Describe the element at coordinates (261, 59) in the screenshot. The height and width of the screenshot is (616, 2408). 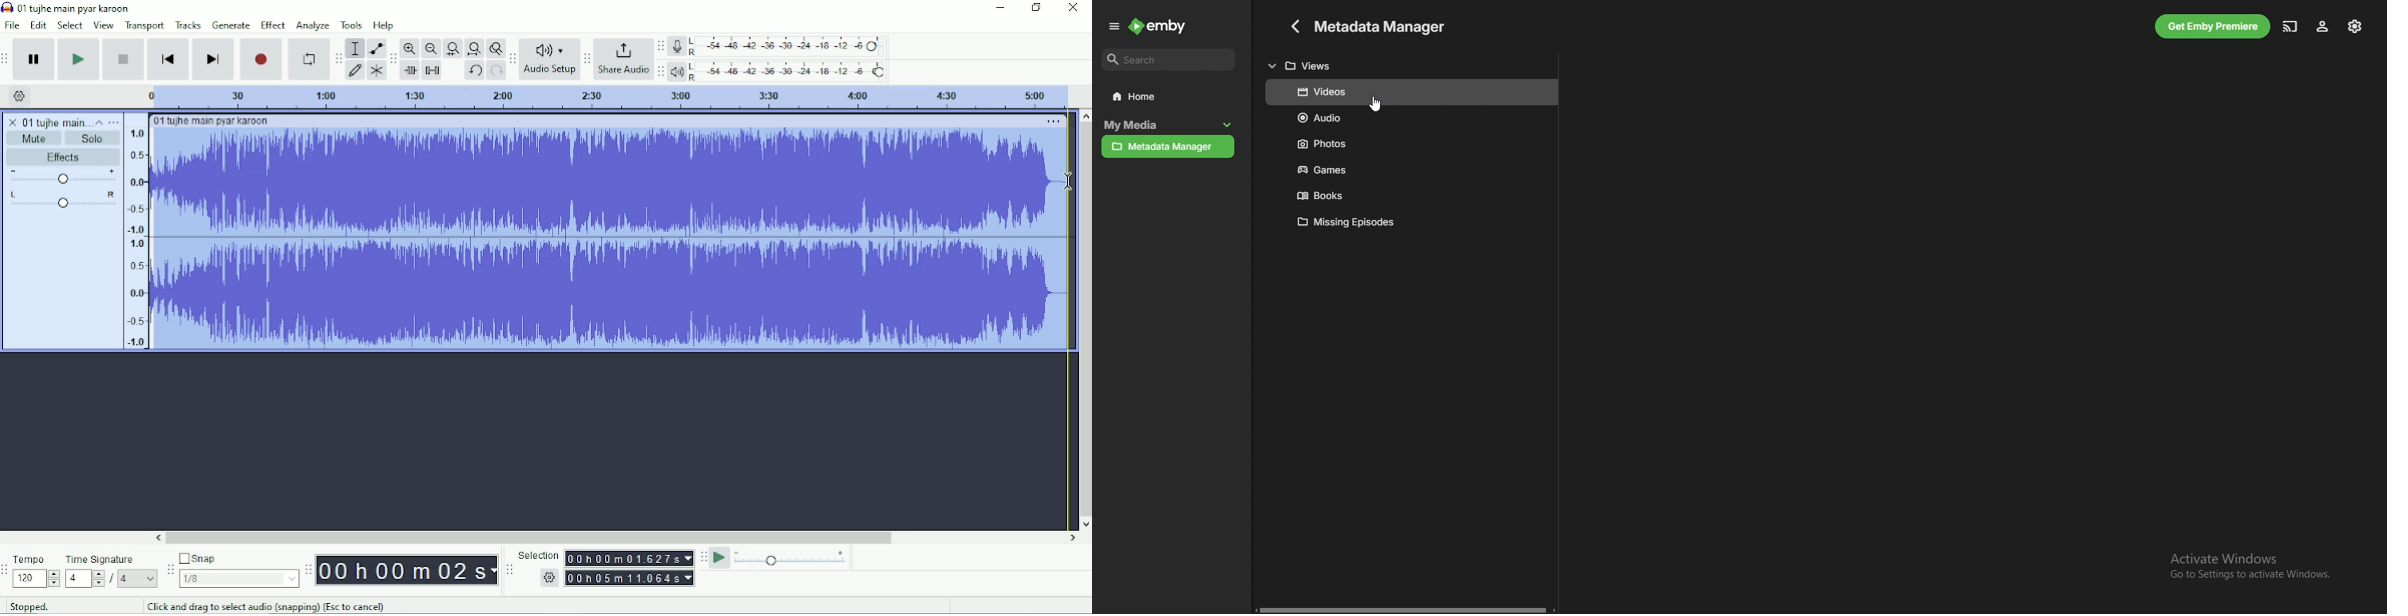
I see `Record` at that location.